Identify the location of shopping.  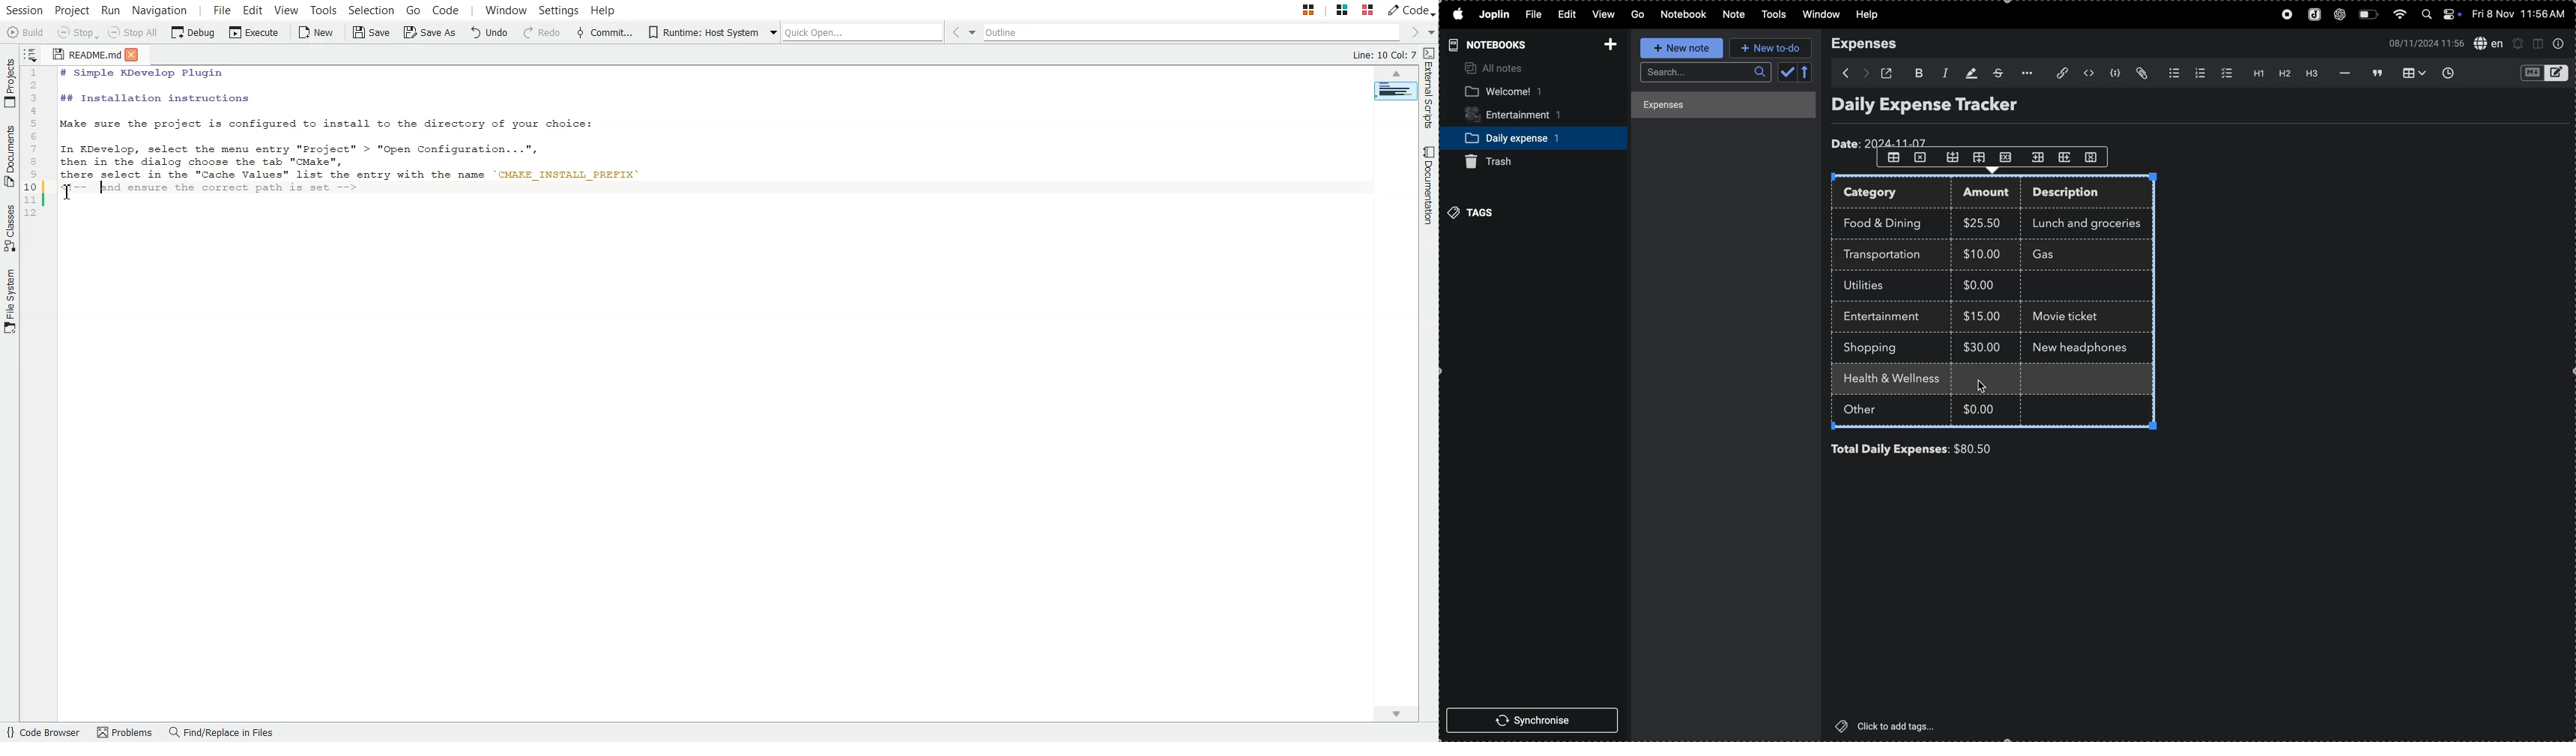
(1877, 348).